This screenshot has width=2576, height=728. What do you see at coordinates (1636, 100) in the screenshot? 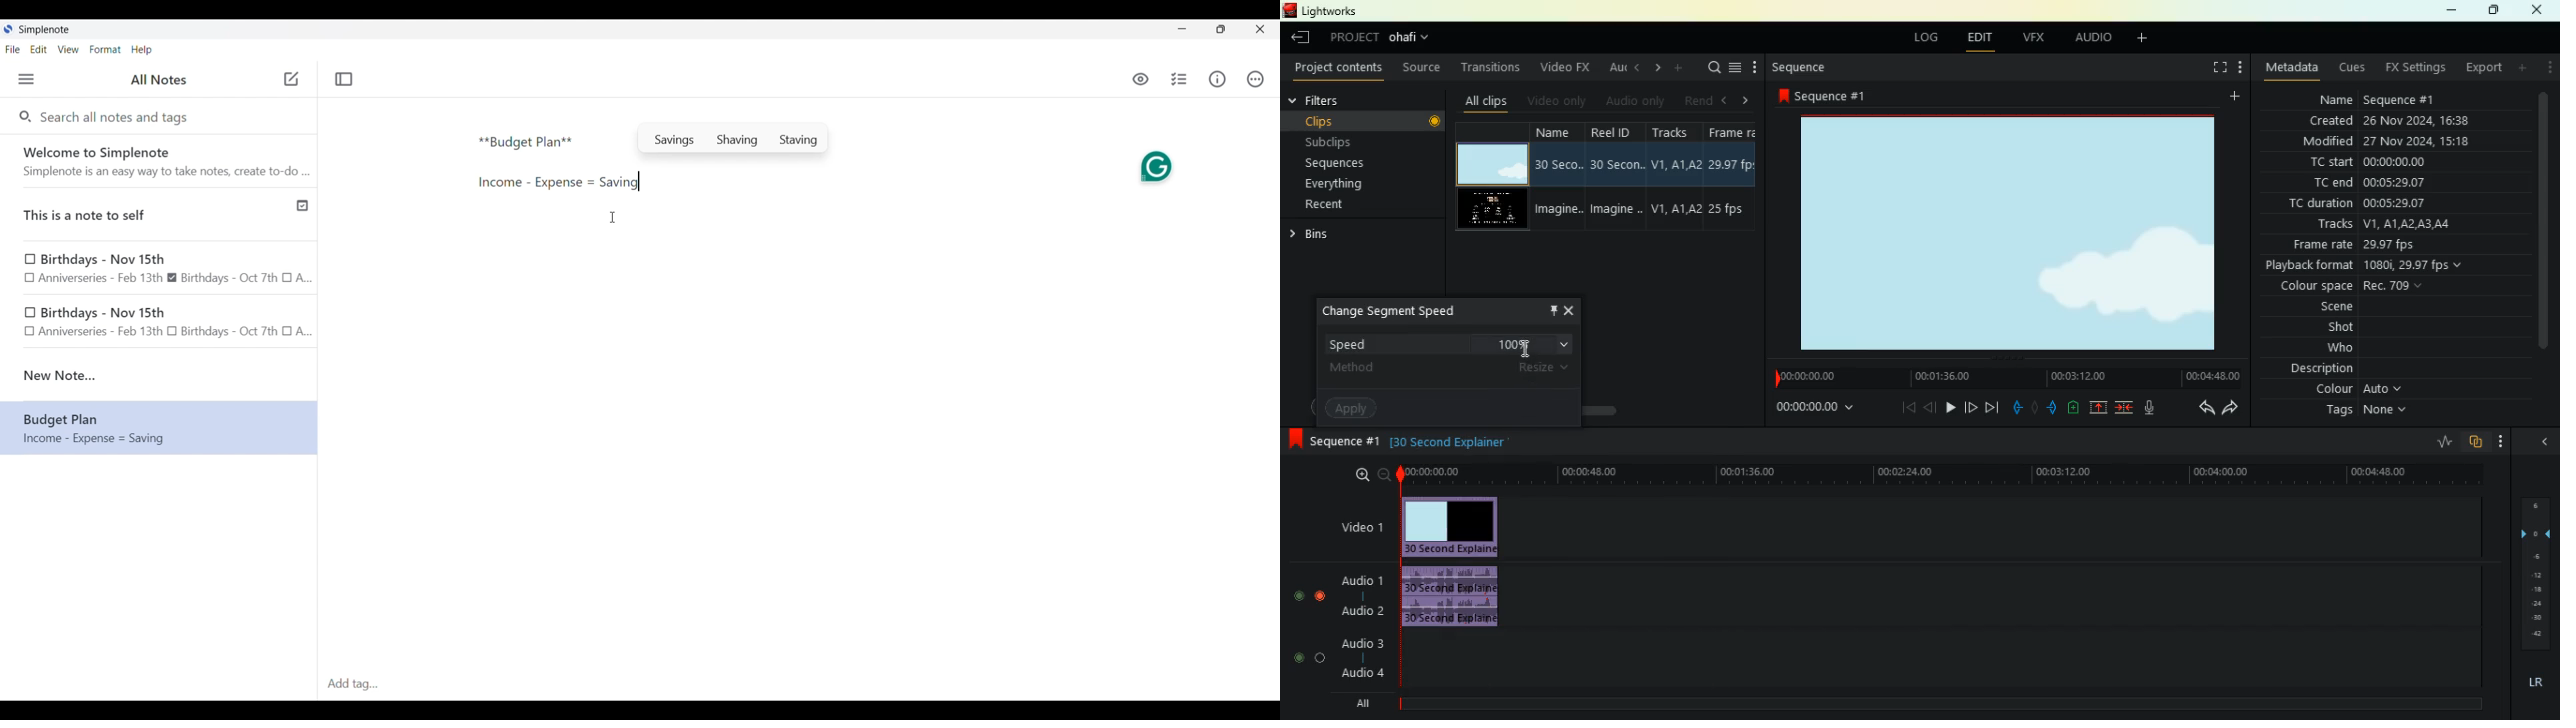
I see `audio only` at bounding box center [1636, 100].